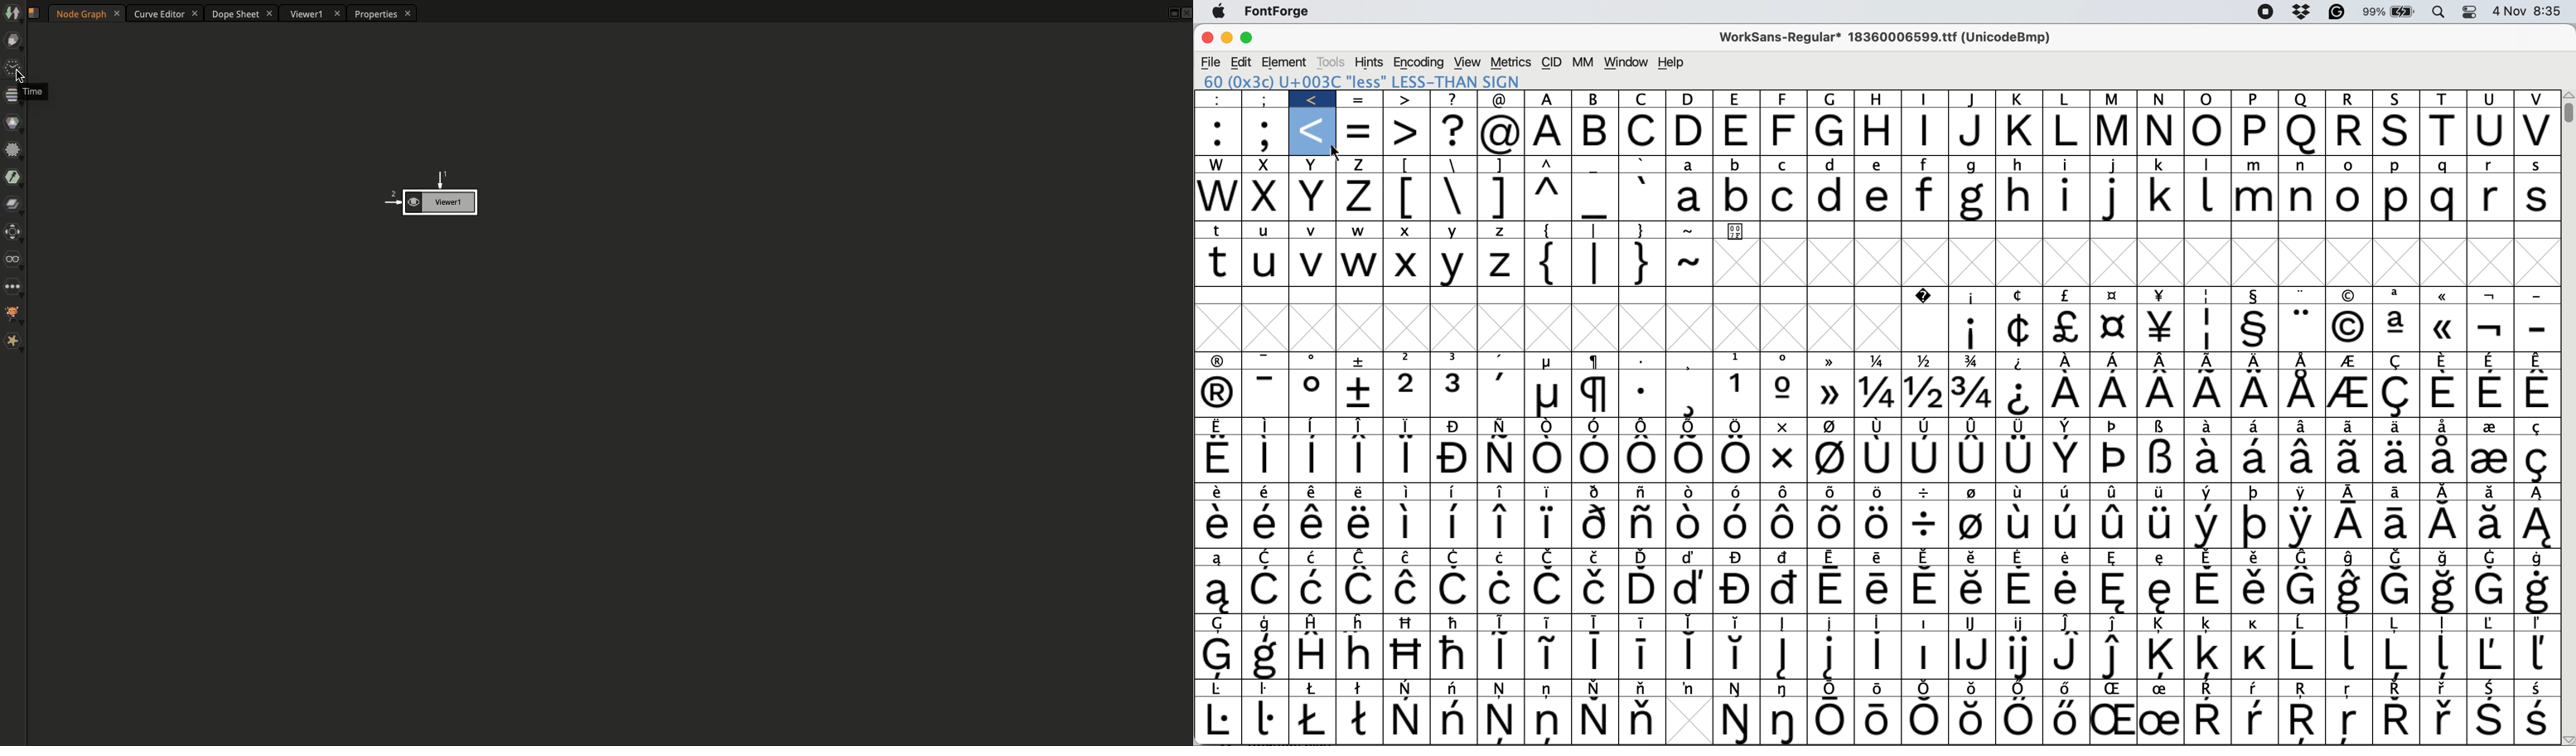 This screenshot has height=756, width=2576. What do you see at coordinates (1370, 62) in the screenshot?
I see `hints` at bounding box center [1370, 62].